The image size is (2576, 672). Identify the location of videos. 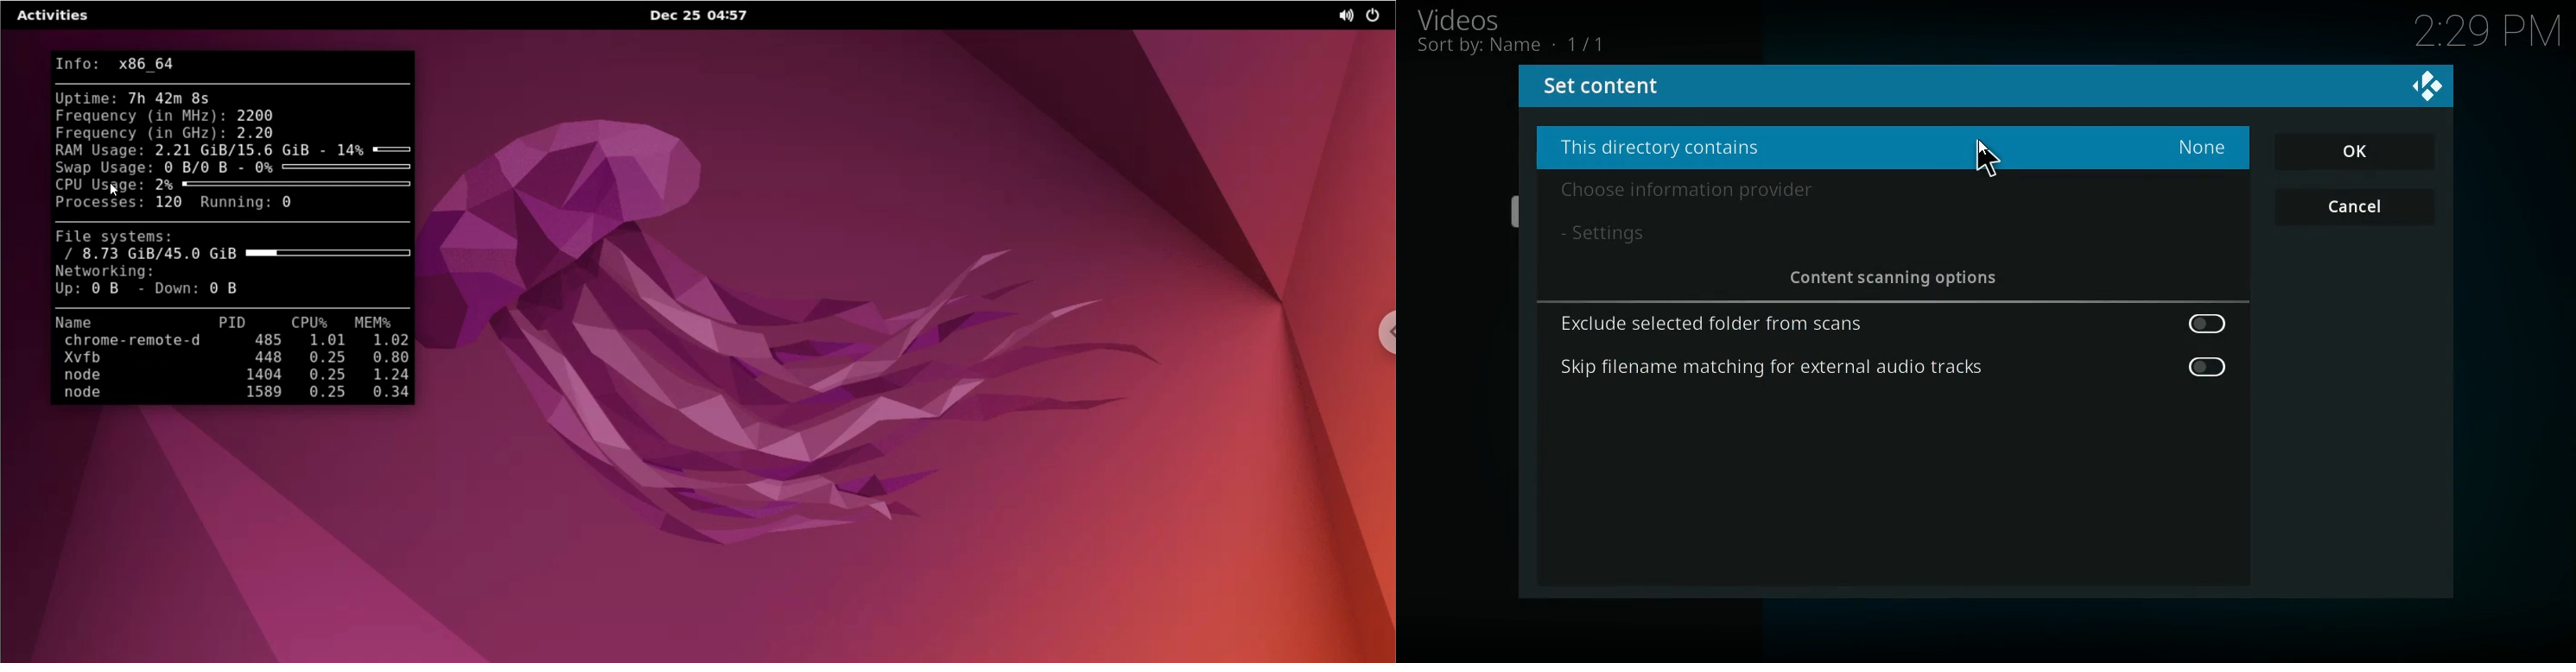
(1479, 19).